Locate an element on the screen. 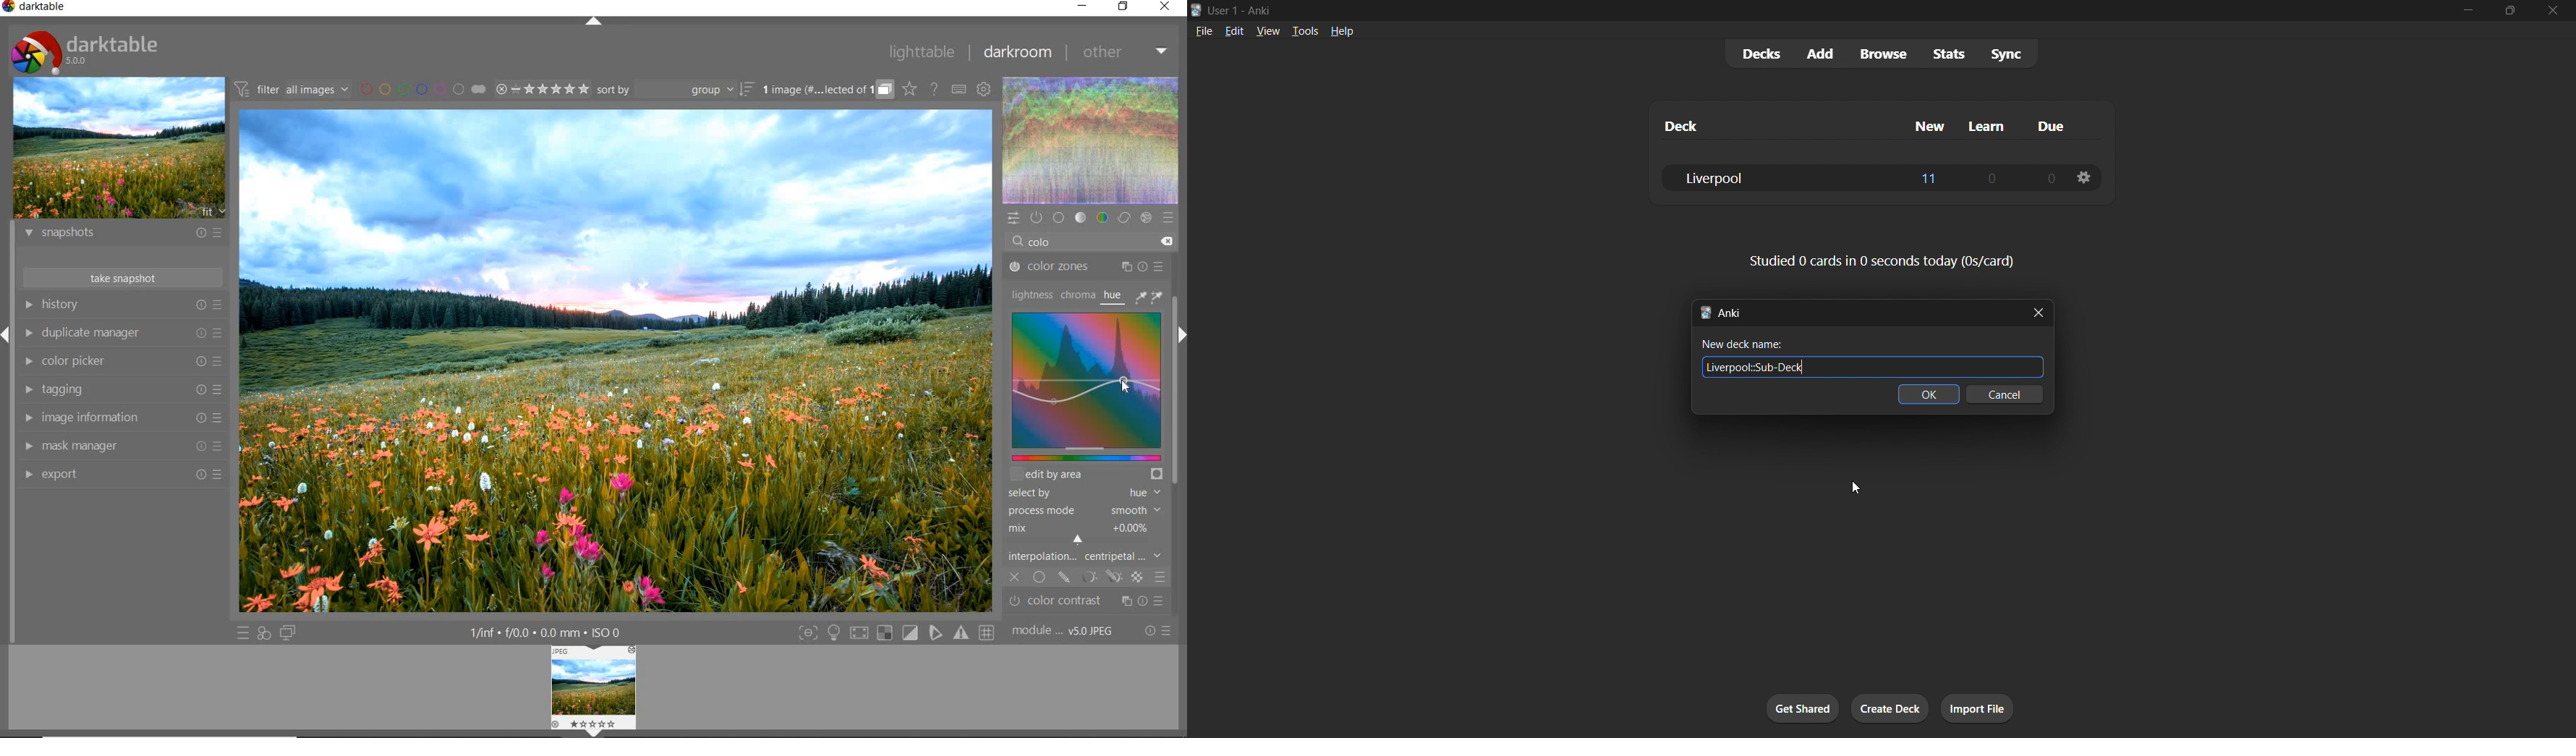 The image size is (2576, 756). expand/collapse is located at coordinates (596, 22).